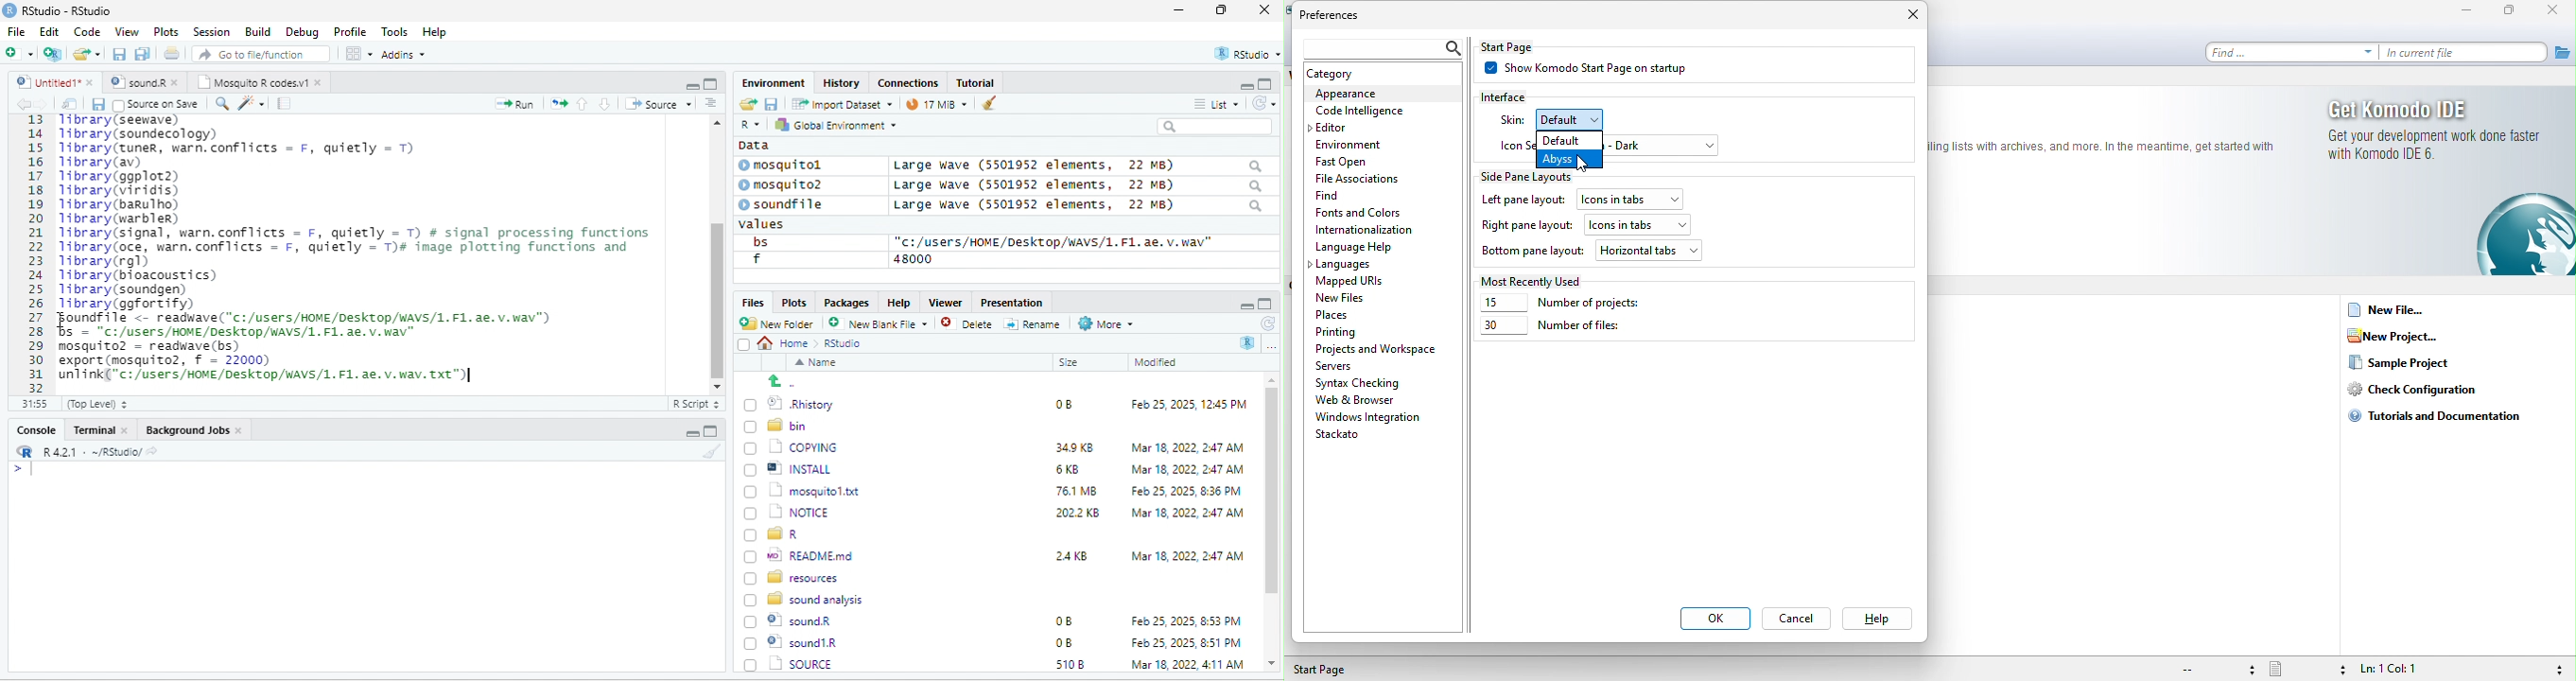 The width and height of the screenshot is (2576, 700). Describe the element at coordinates (60, 9) in the screenshot. I see `RStudio` at that location.